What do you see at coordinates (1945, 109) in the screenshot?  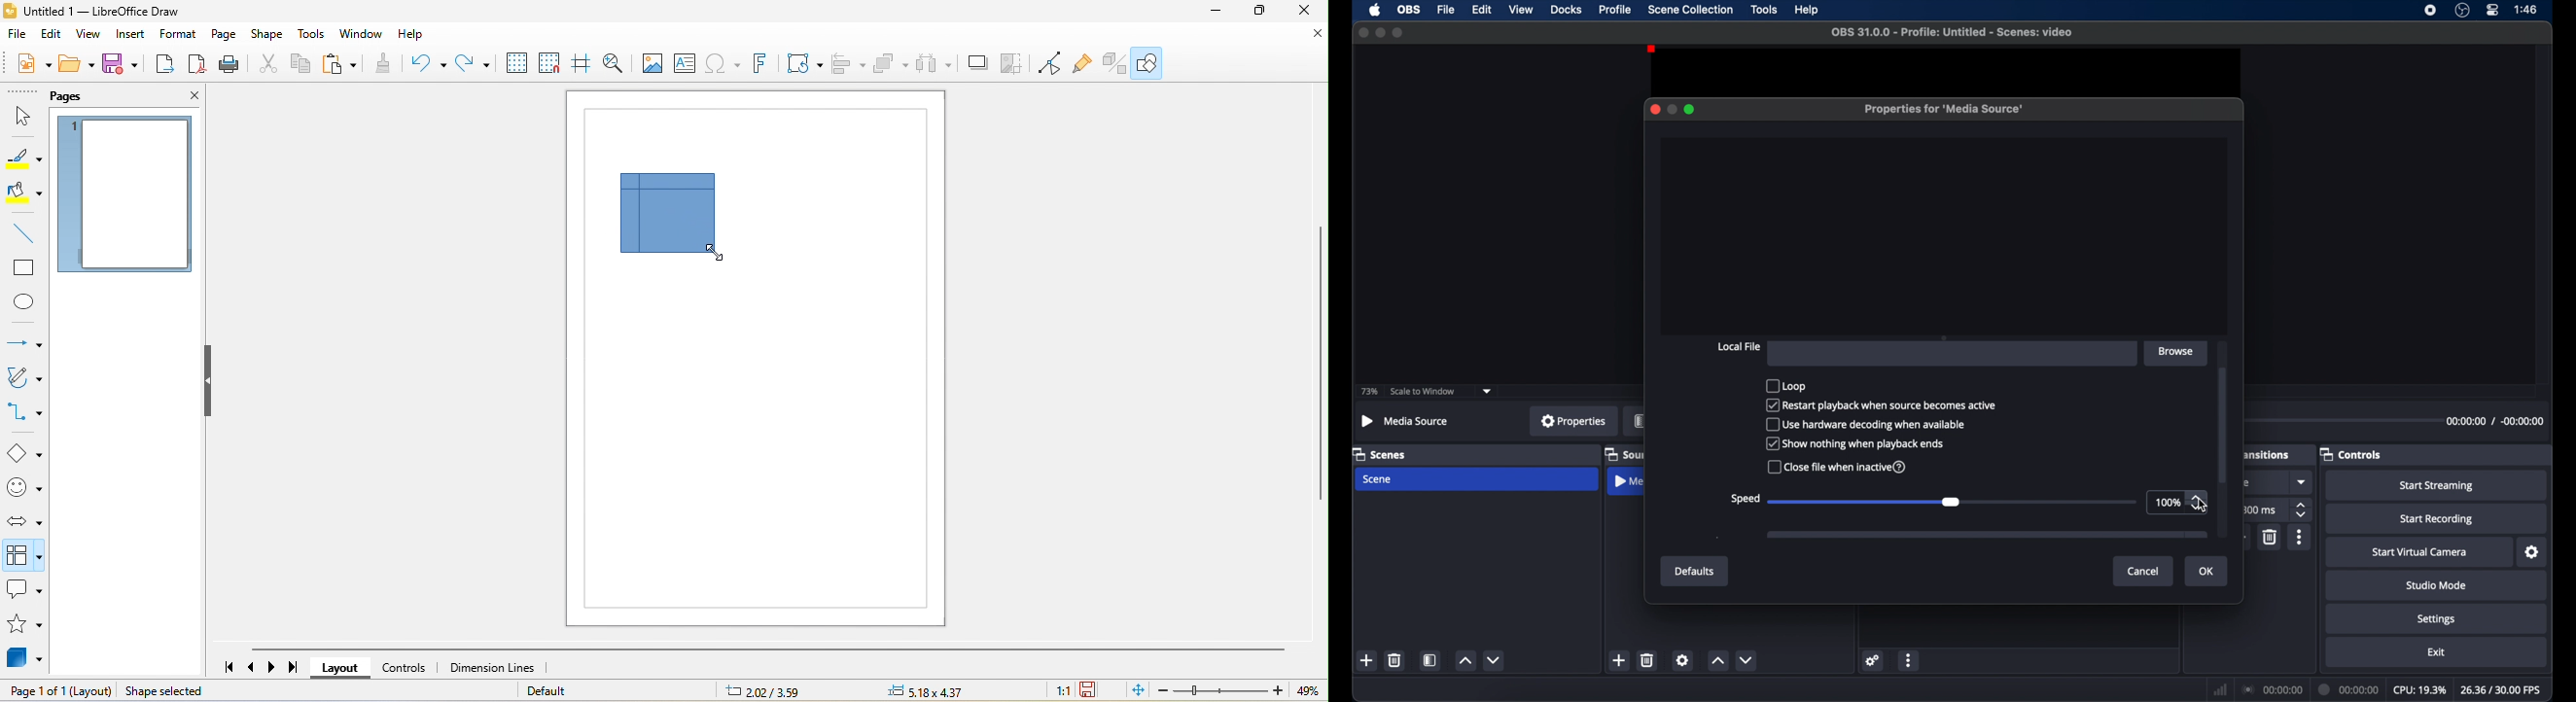 I see `properties for media source` at bounding box center [1945, 109].